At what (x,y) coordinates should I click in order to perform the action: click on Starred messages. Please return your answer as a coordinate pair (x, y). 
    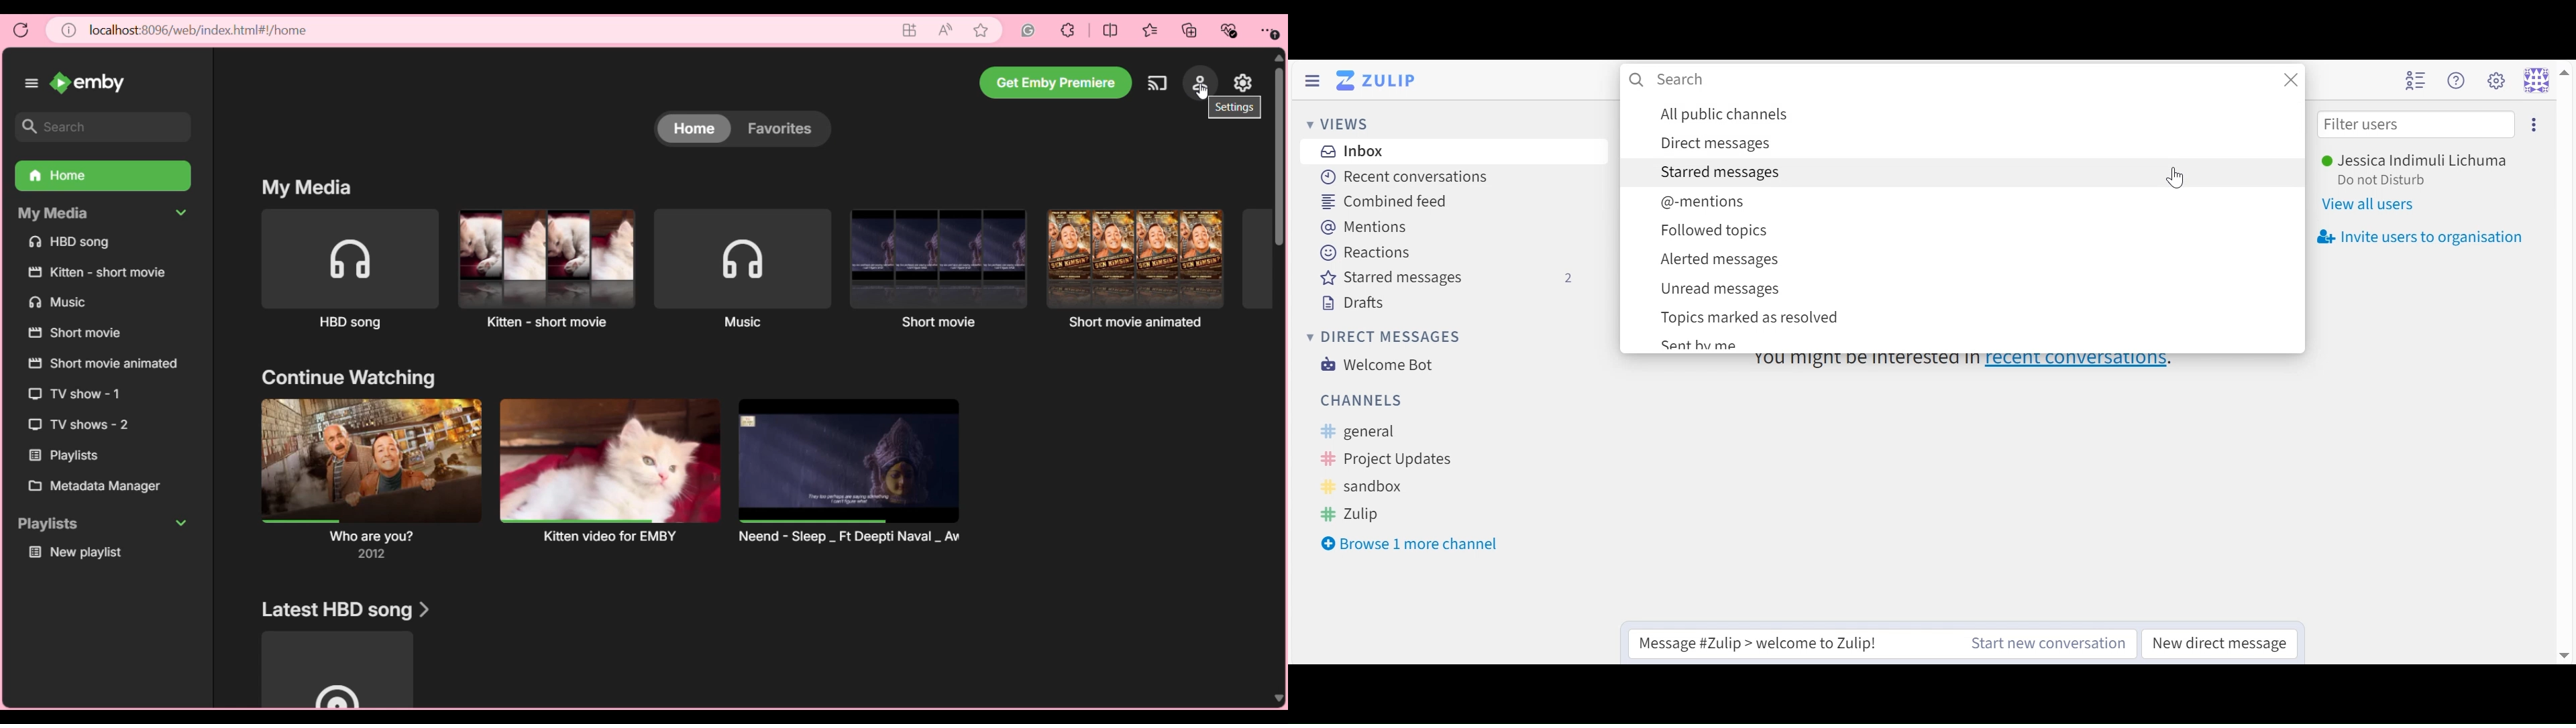
    Looking at the image, I should click on (1905, 172).